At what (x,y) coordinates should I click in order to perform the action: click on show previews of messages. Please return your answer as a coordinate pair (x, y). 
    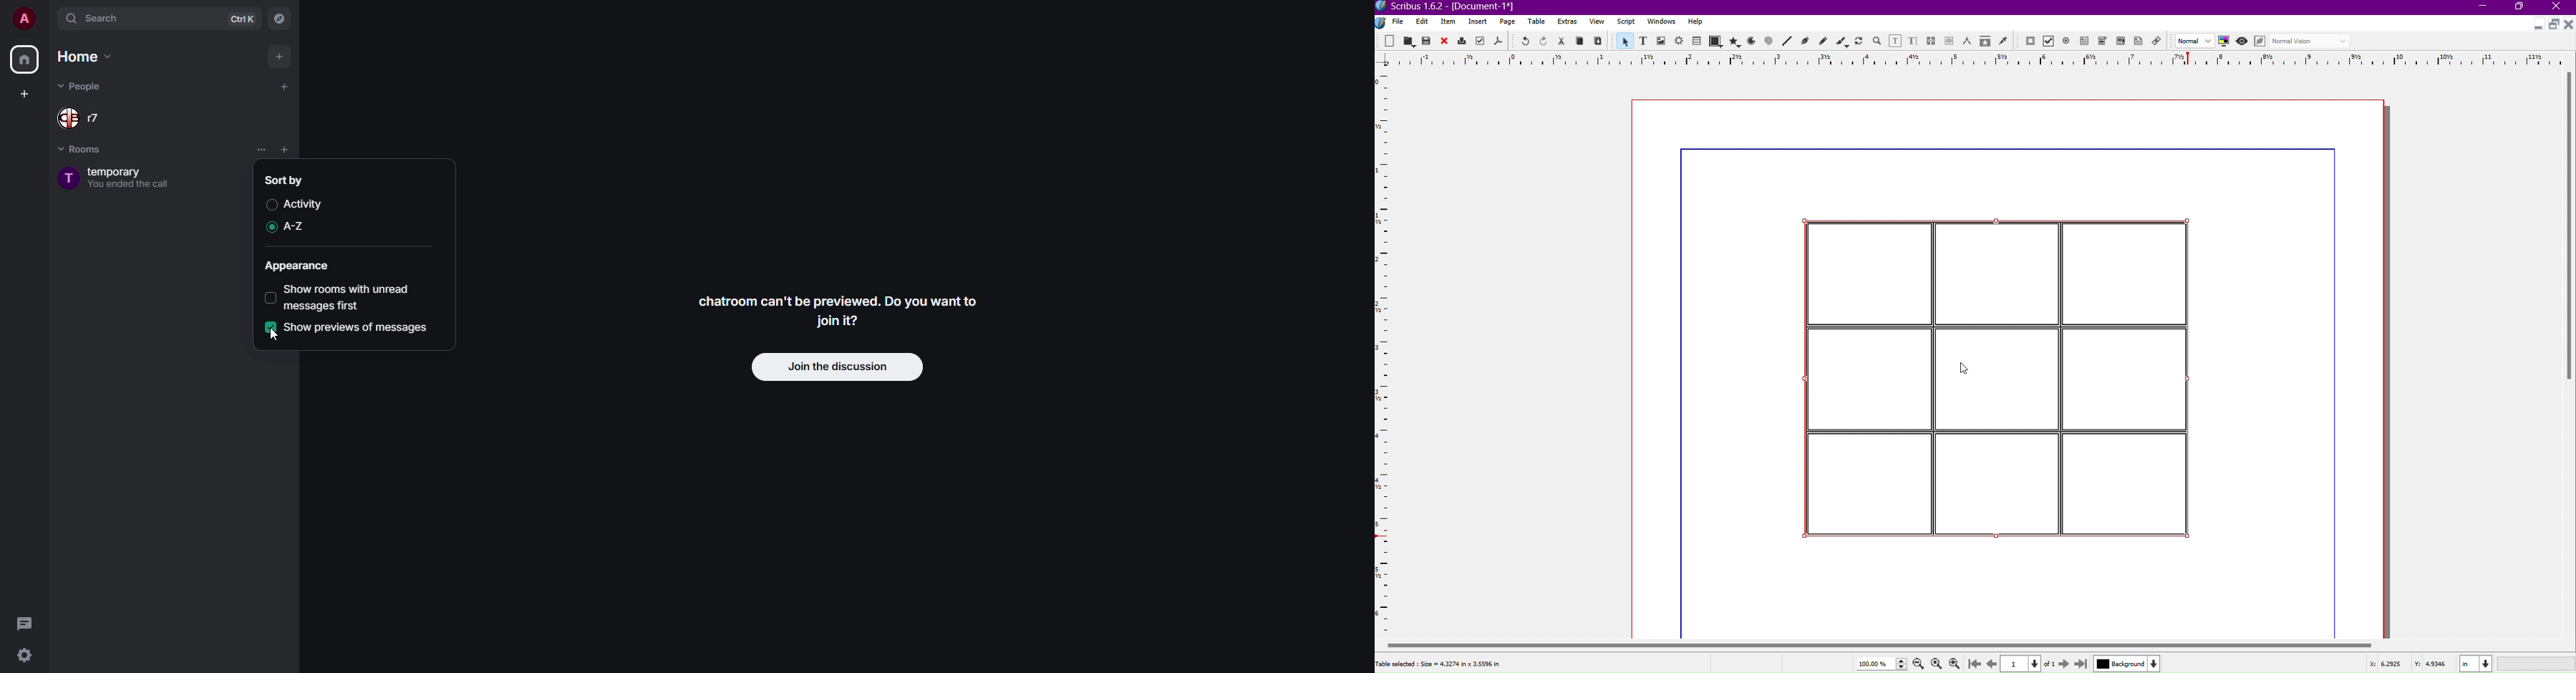
    Looking at the image, I should click on (359, 327).